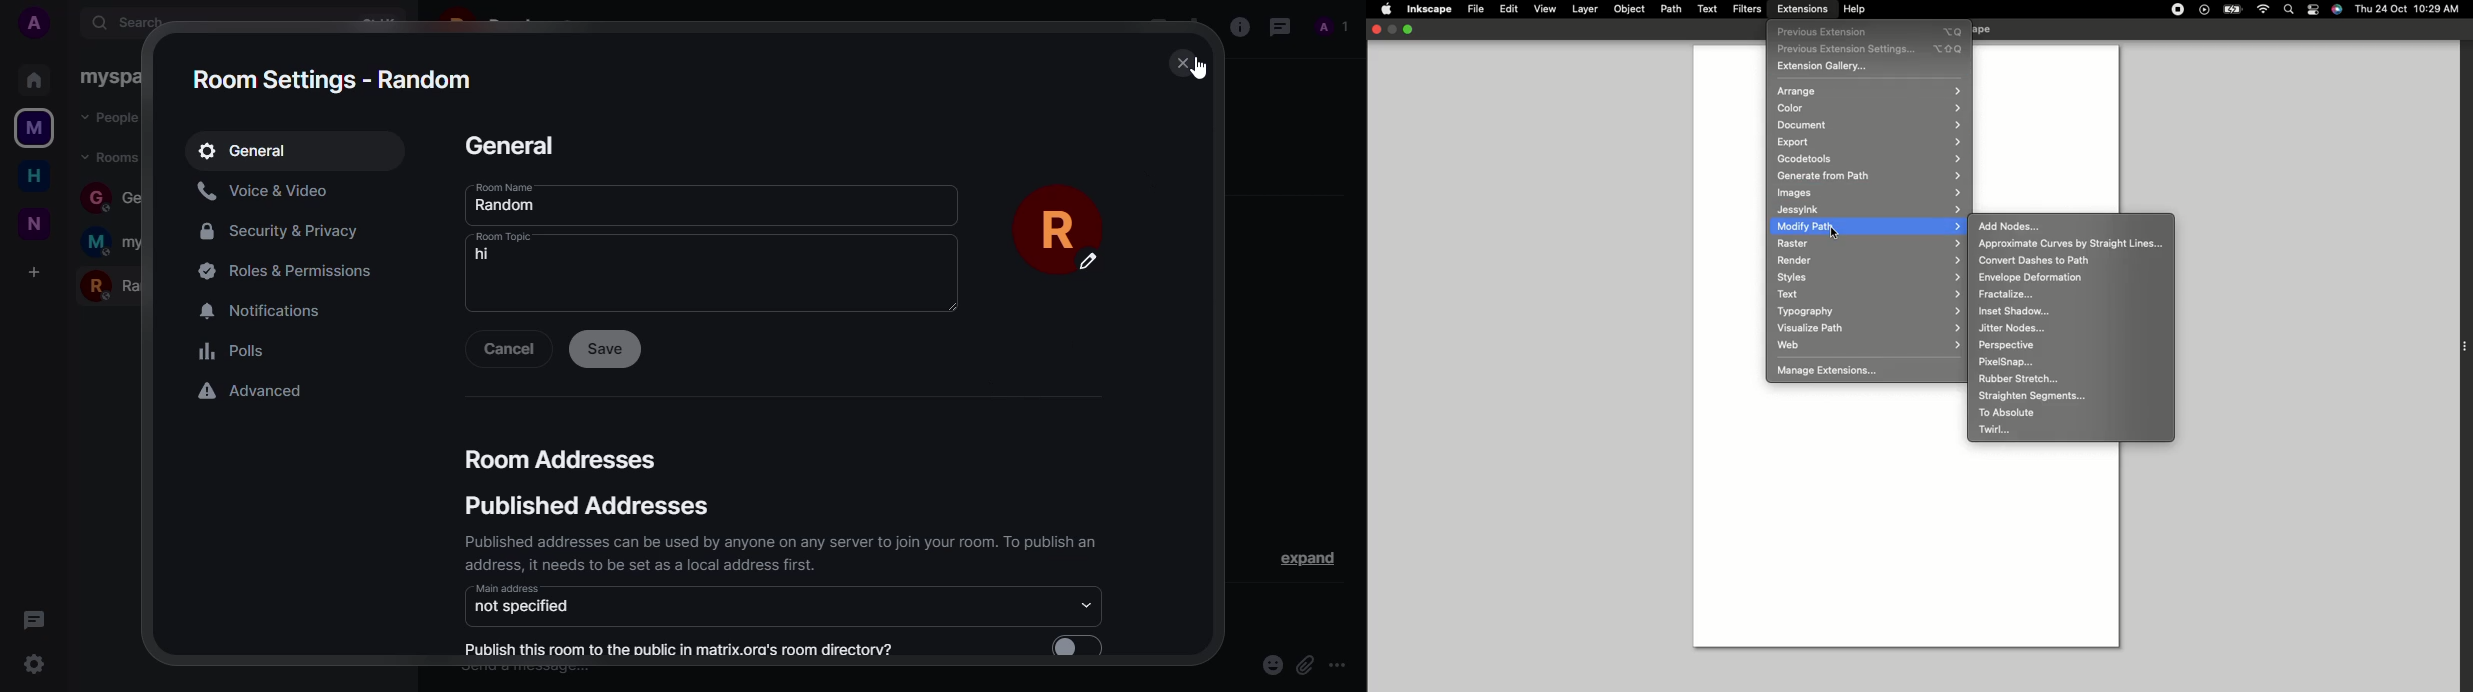 This screenshot has width=2492, height=700. Describe the element at coordinates (560, 457) in the screenshot. I see `room addresses` at that location.